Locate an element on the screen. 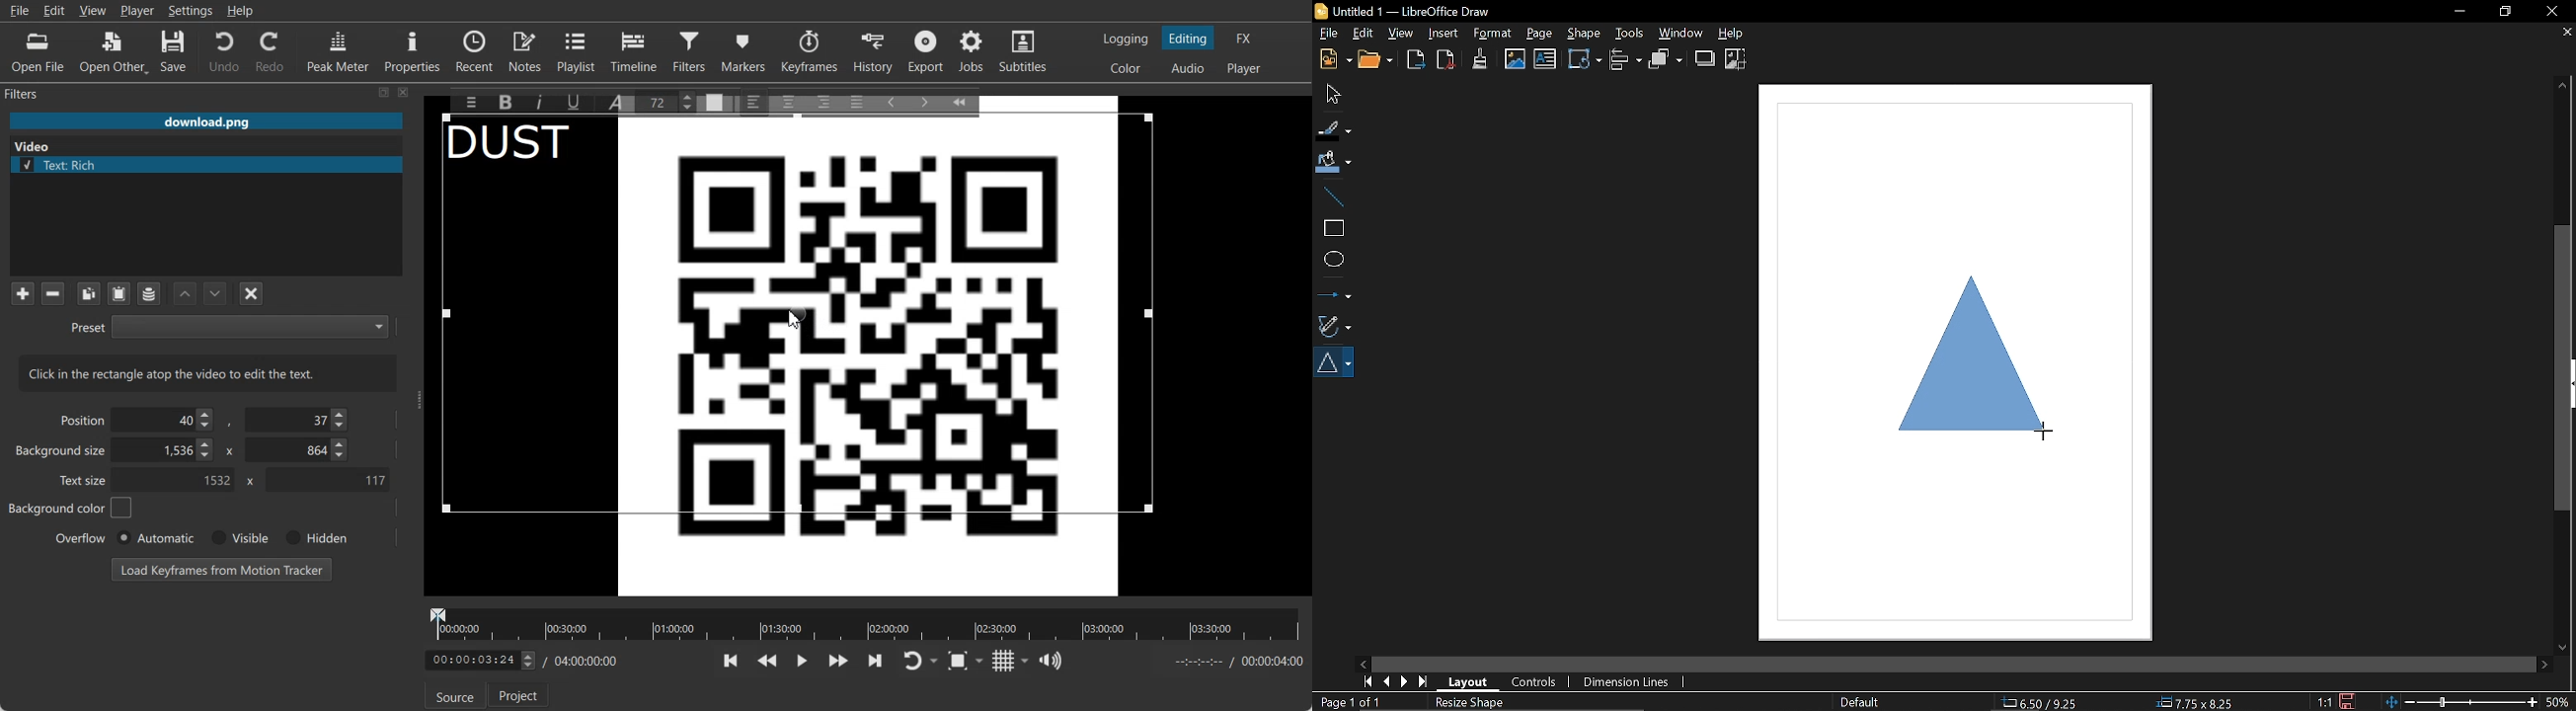  Background size is located at coordinates (62, 454).